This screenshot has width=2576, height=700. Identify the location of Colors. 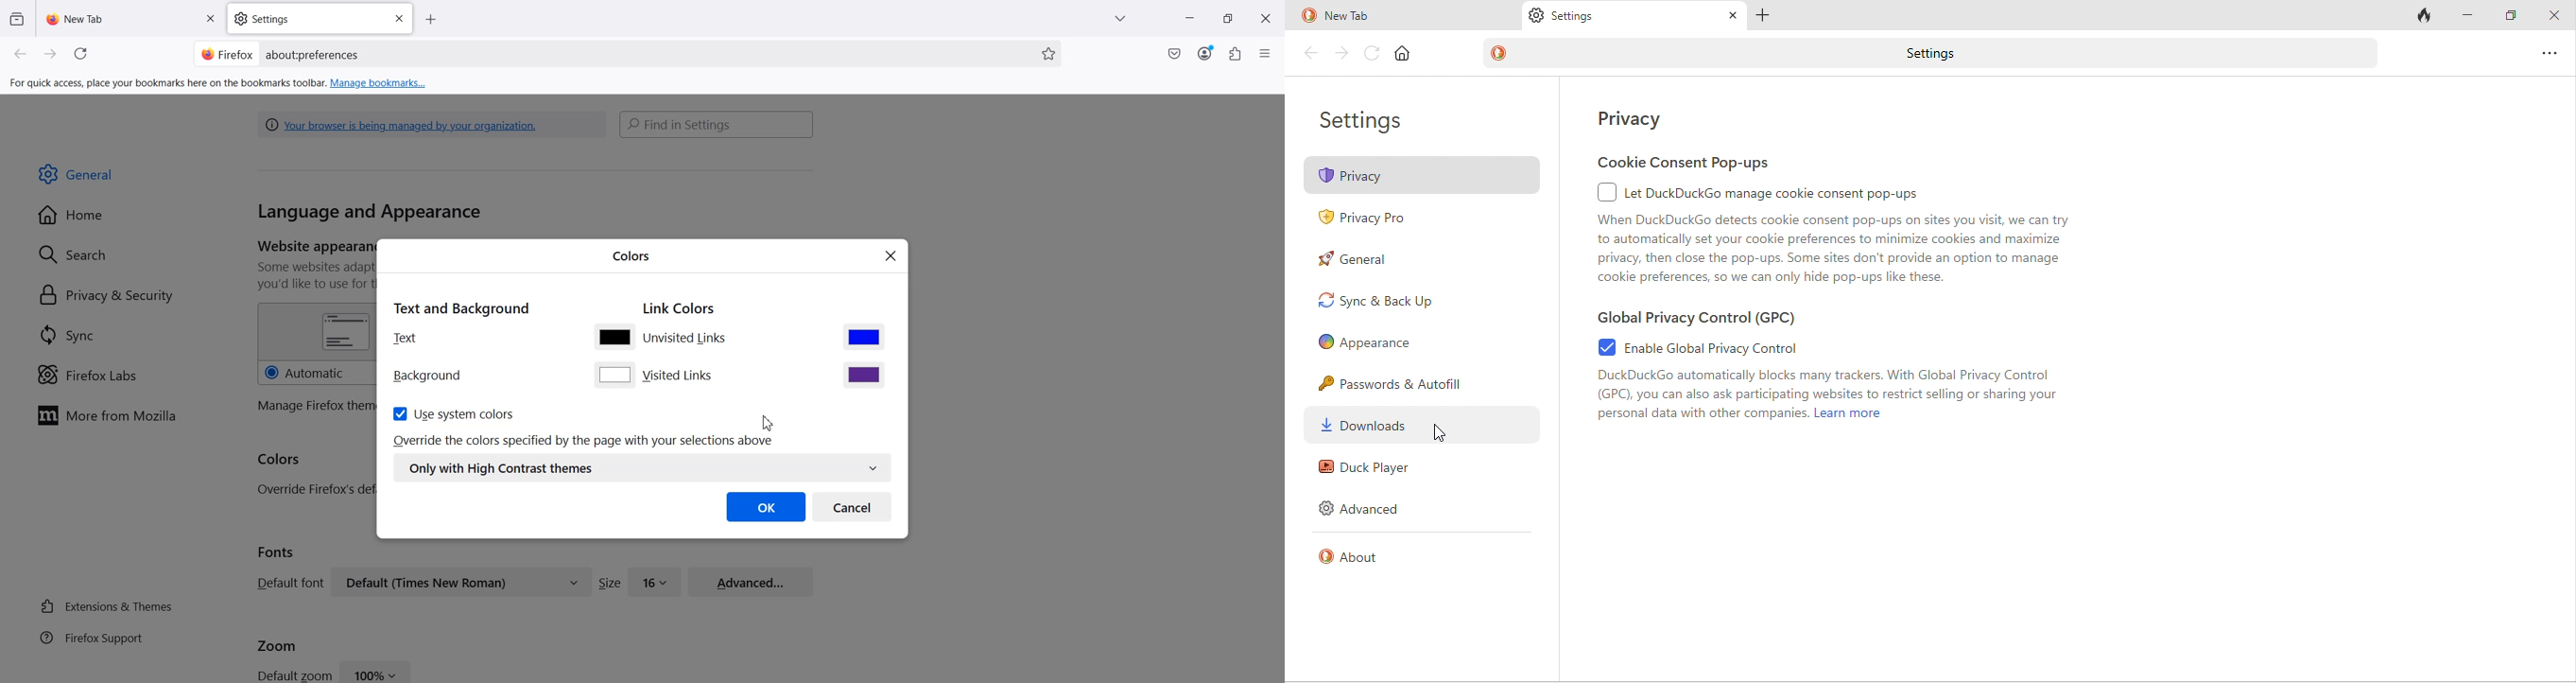
(280, 460).